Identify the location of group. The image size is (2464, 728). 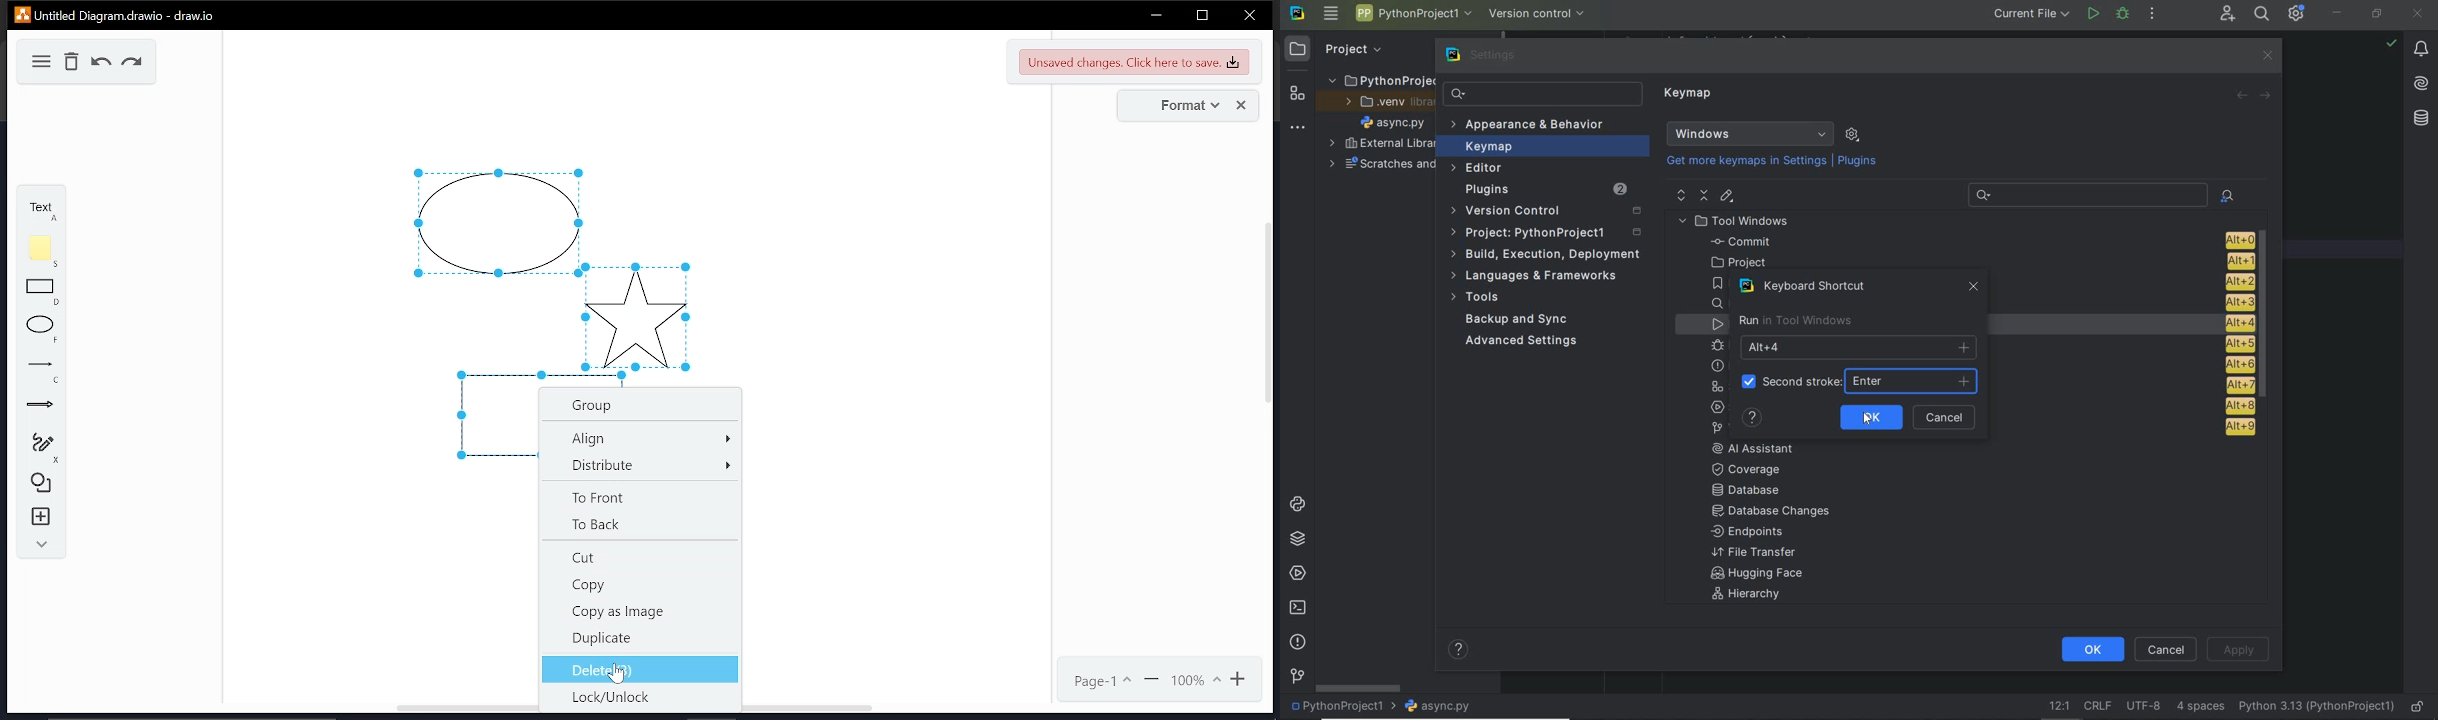
(639, 405).